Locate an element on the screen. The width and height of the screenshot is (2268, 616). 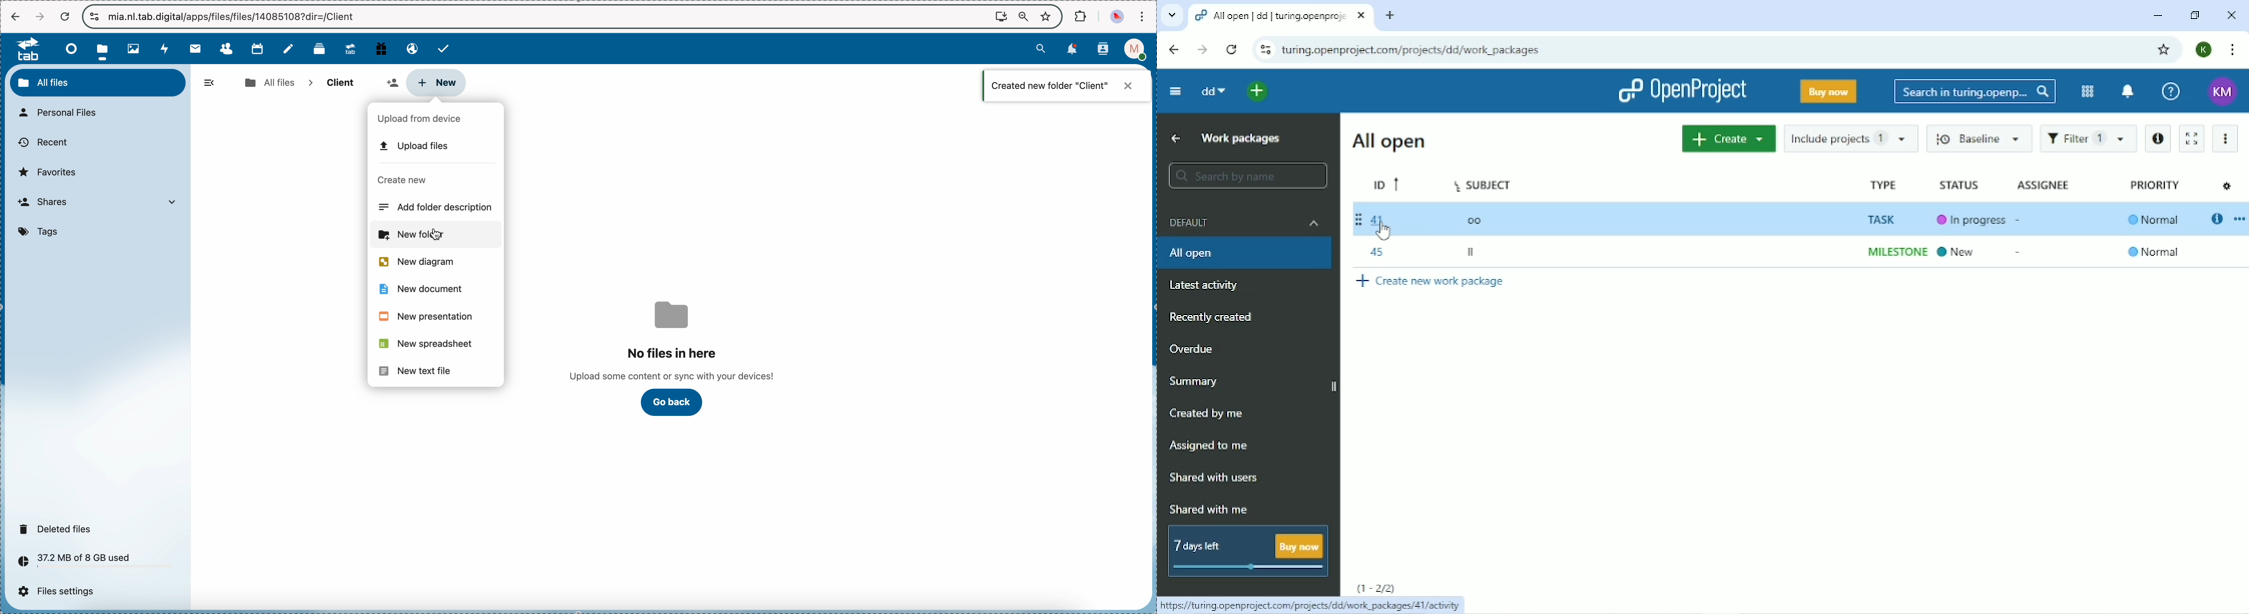
zoom out is located at coordinates (1024, 17).